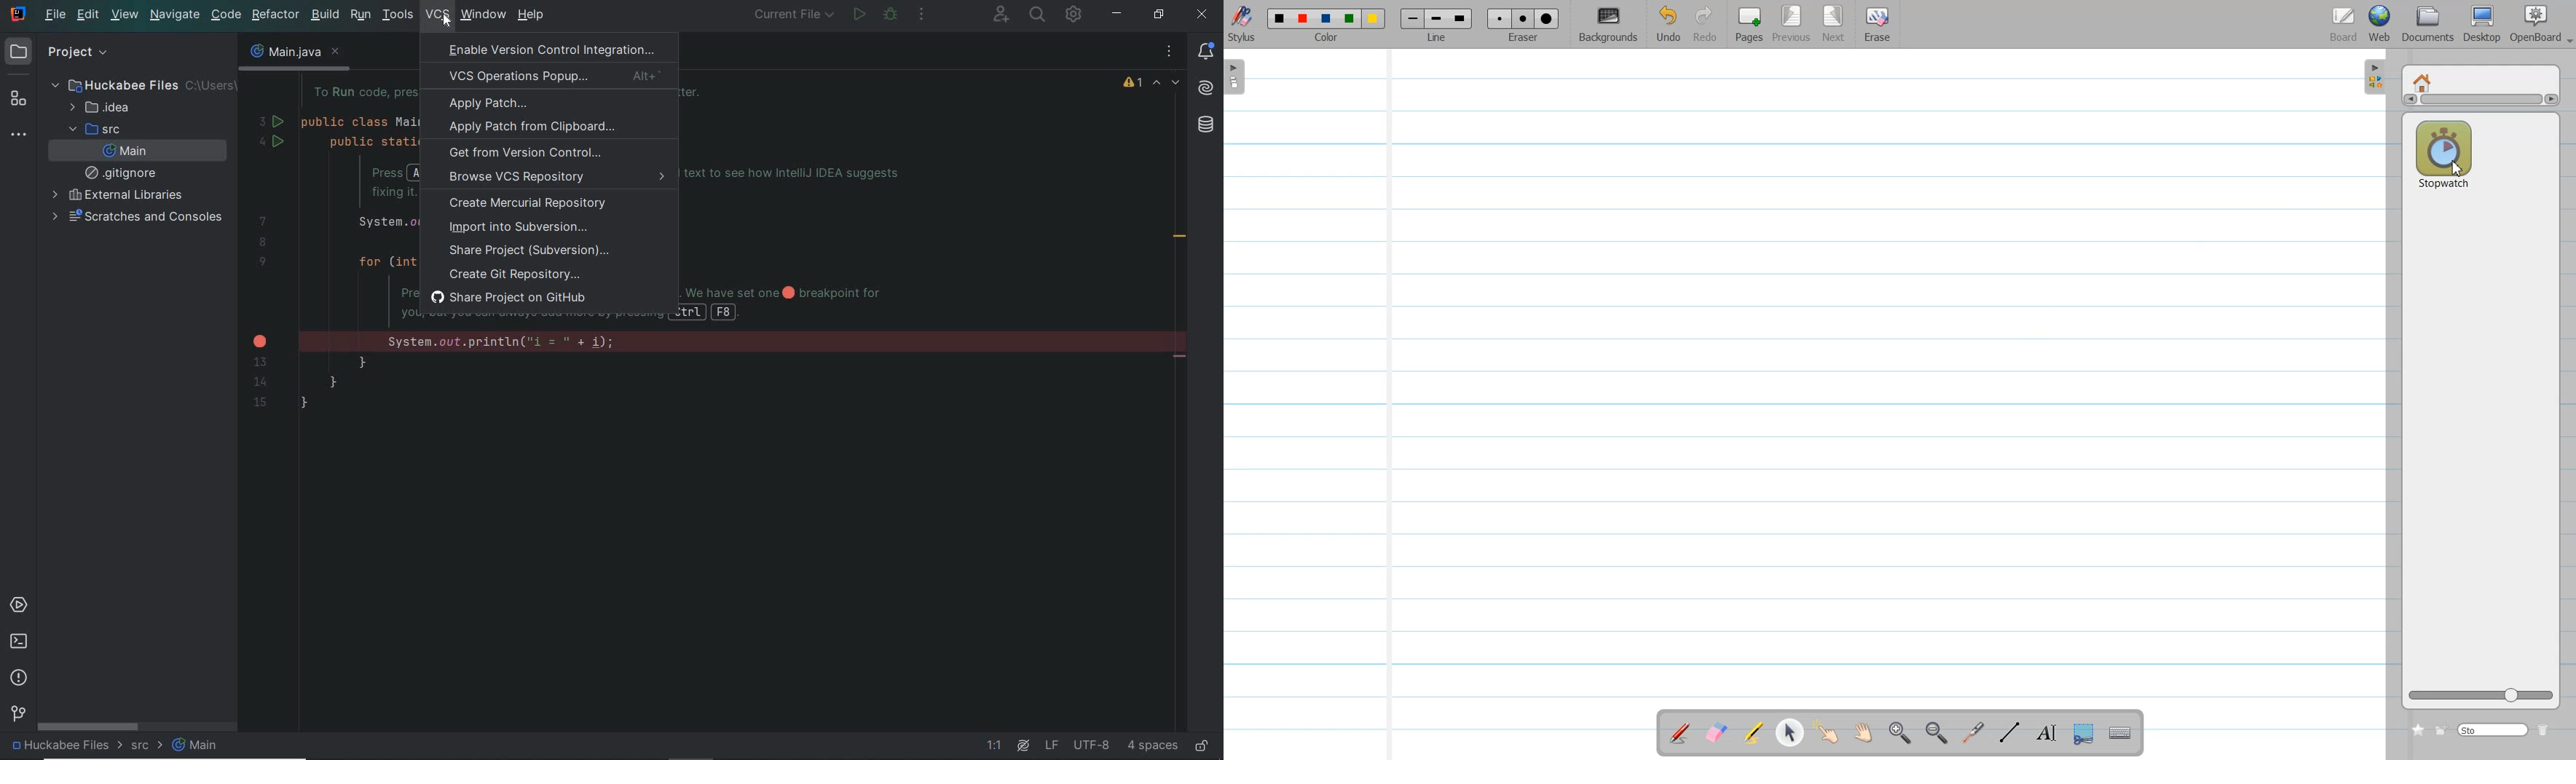  What do you see at coordinates (18, 714) in the screenshot?
I see `version control` at bounding box center [18, 714].